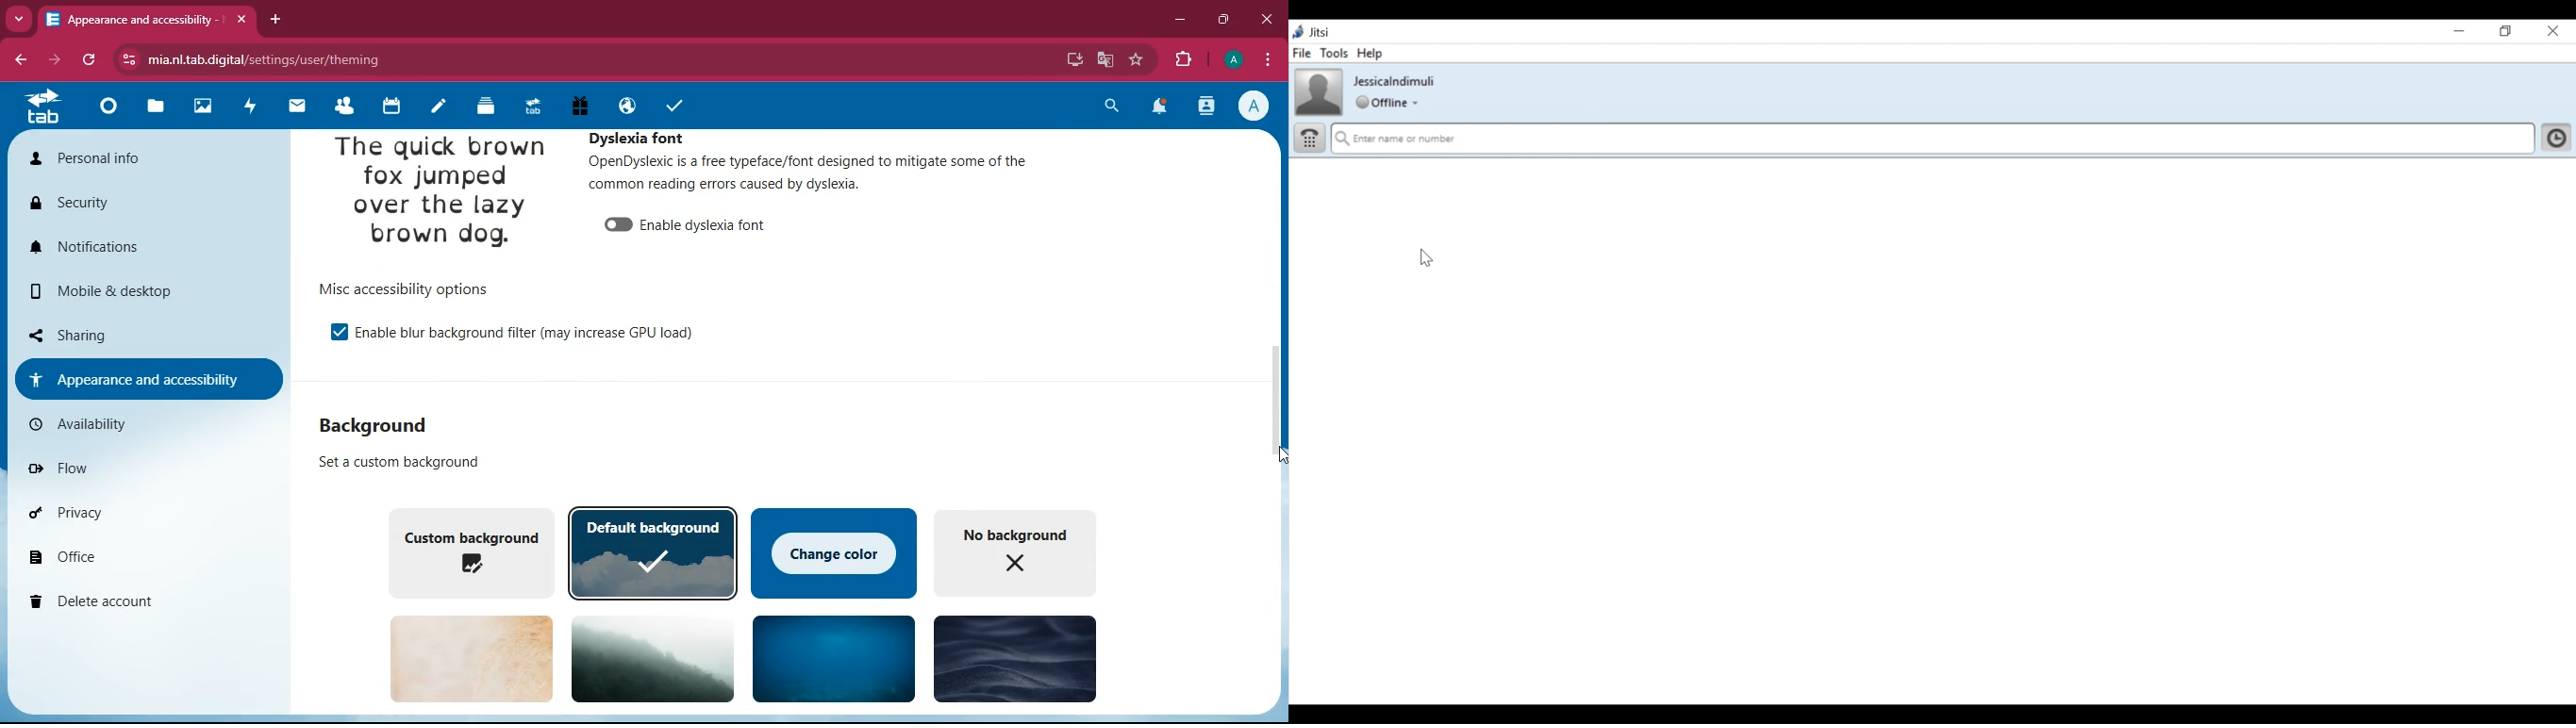 The height and width of the screenshot is (728, 2576). I want to click on mobile & desktop, so click(118, 291).